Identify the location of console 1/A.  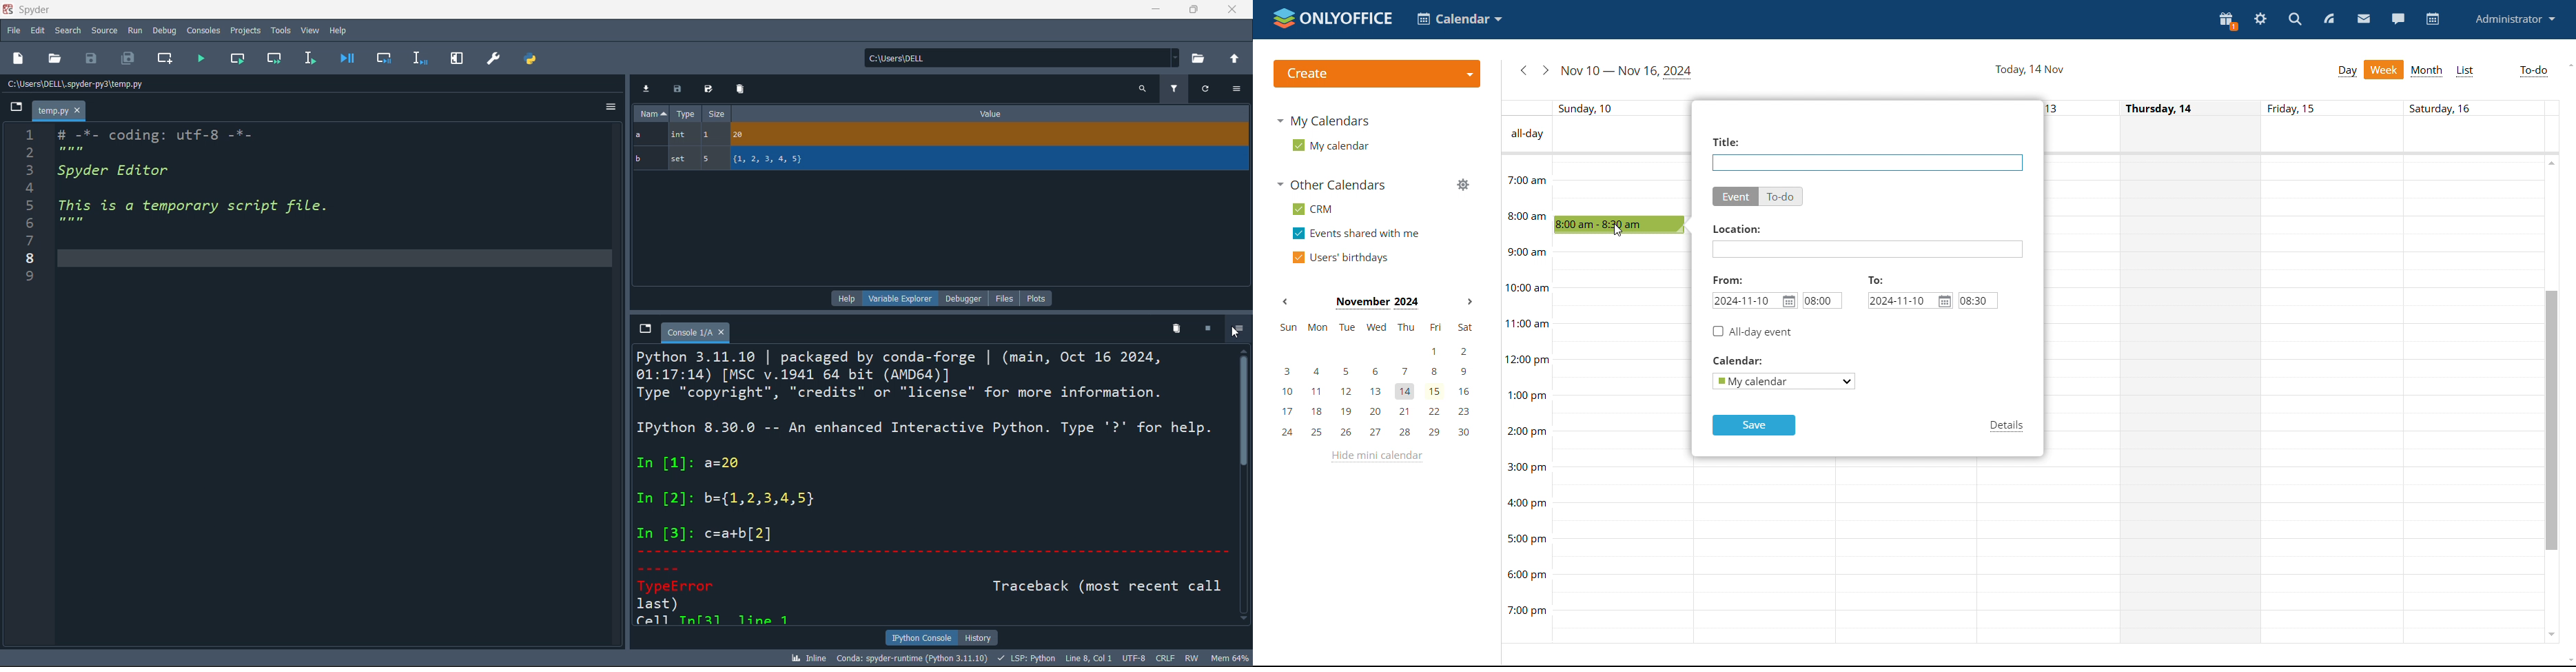
(696, 332).